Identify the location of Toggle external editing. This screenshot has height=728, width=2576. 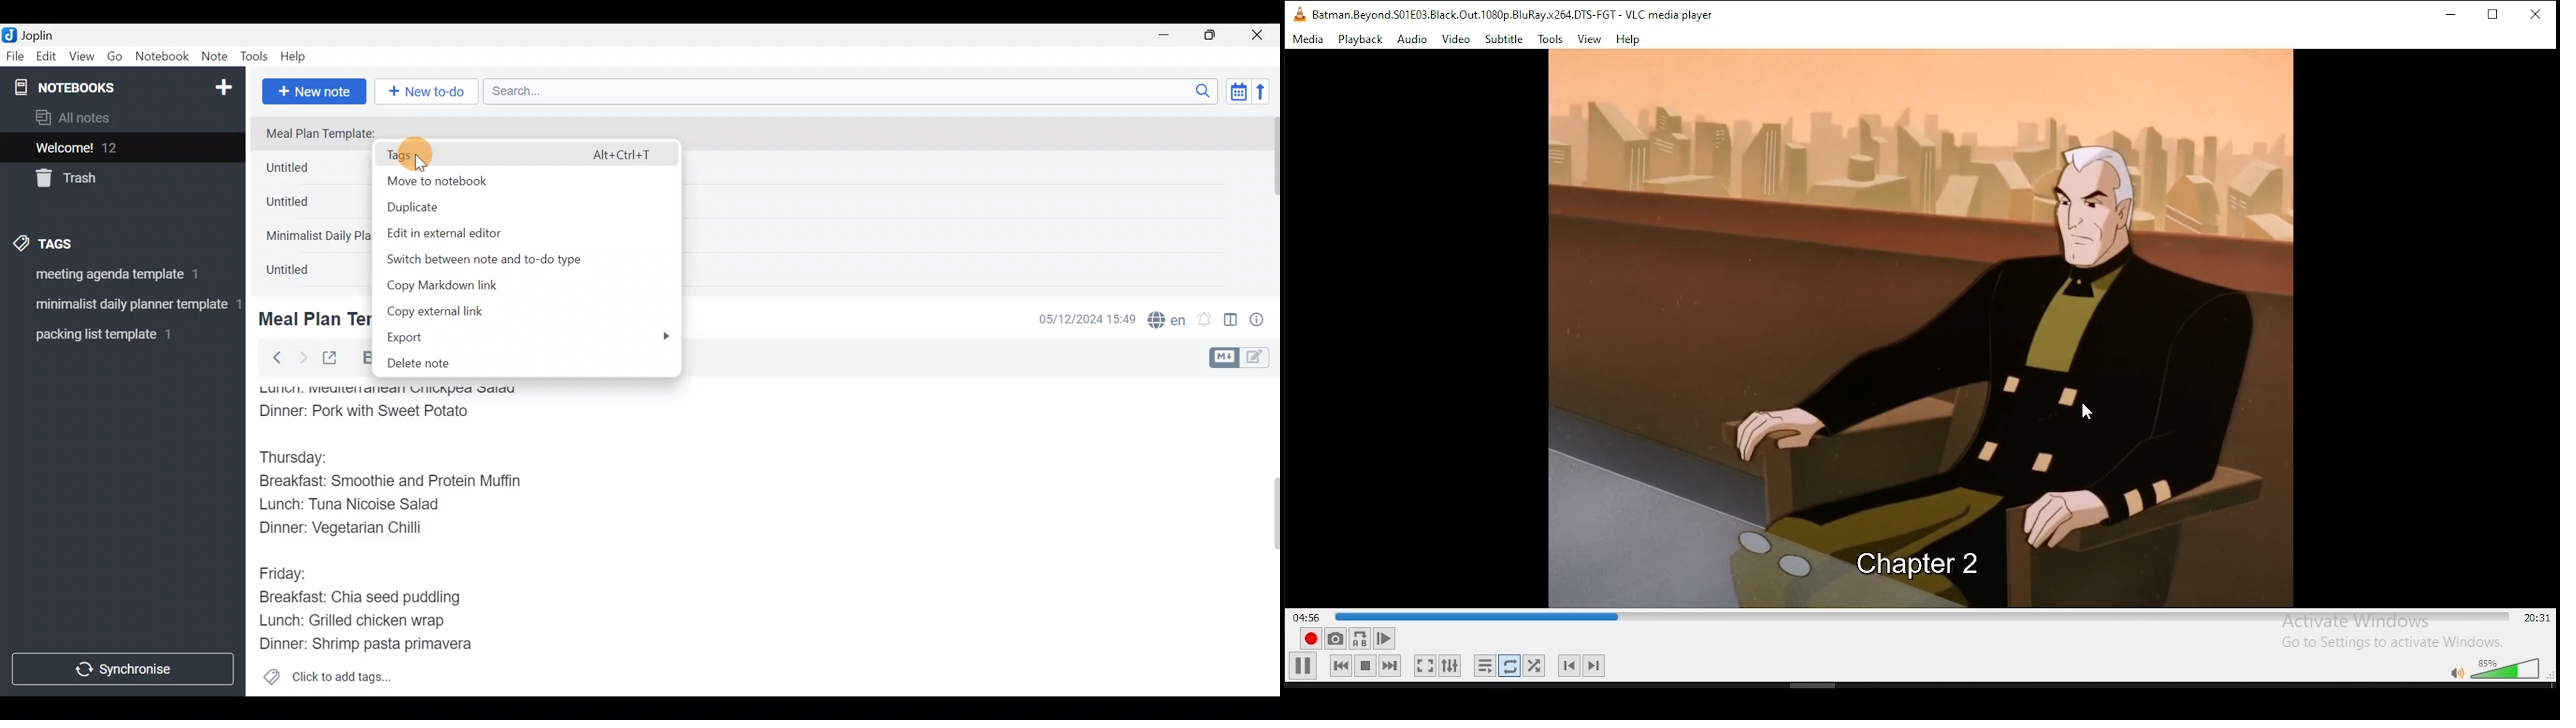
(335, 359).